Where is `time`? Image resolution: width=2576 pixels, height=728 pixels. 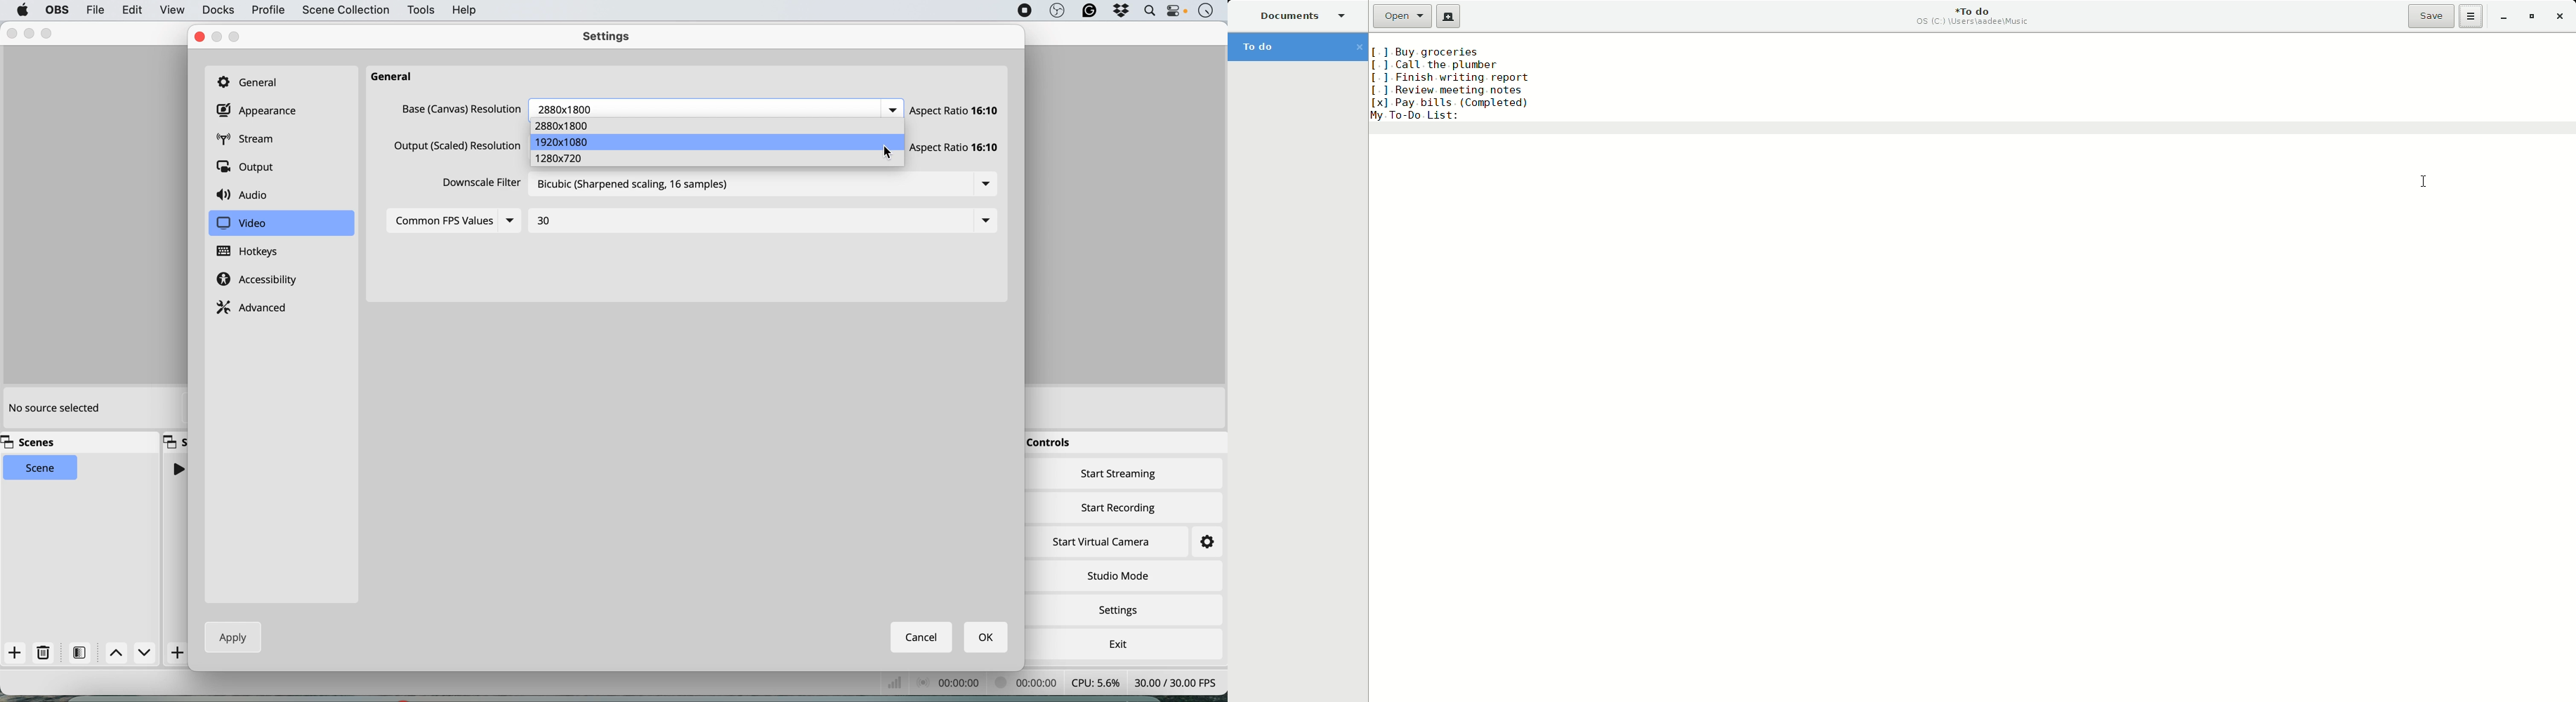
time is located at coordinates (1206, 12).